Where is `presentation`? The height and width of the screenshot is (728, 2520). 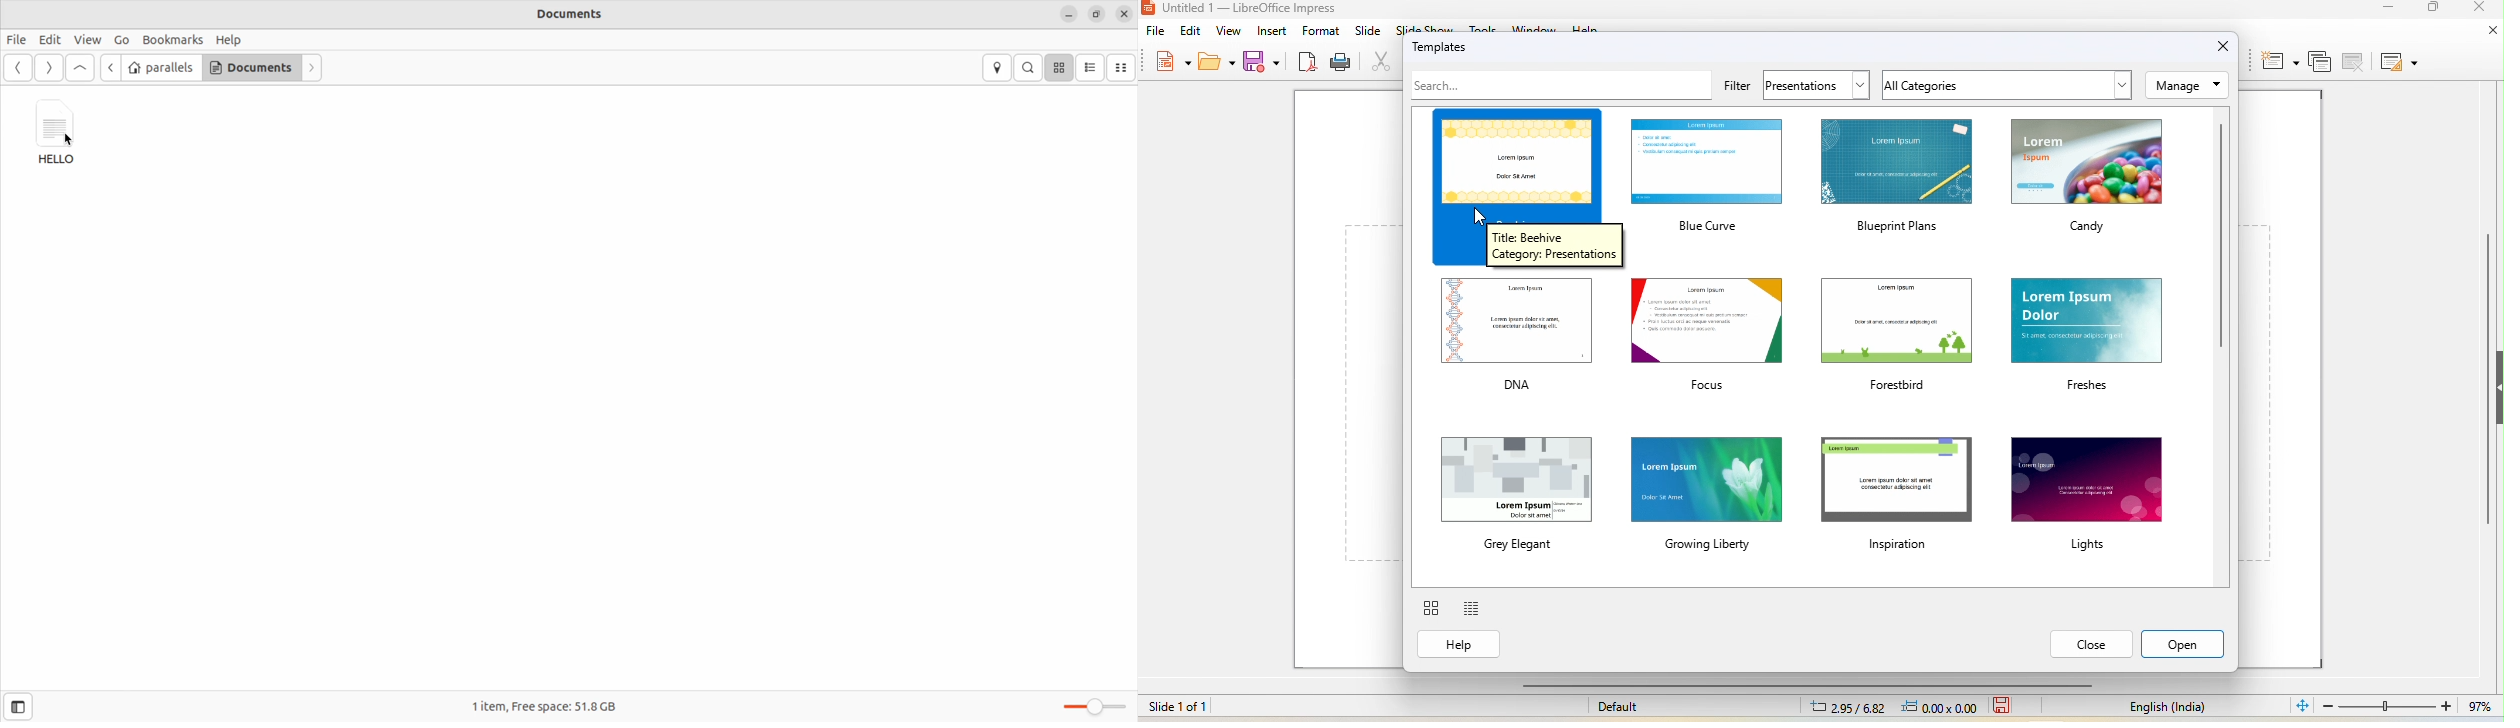 presentation is located at coordinates (1815, 85).